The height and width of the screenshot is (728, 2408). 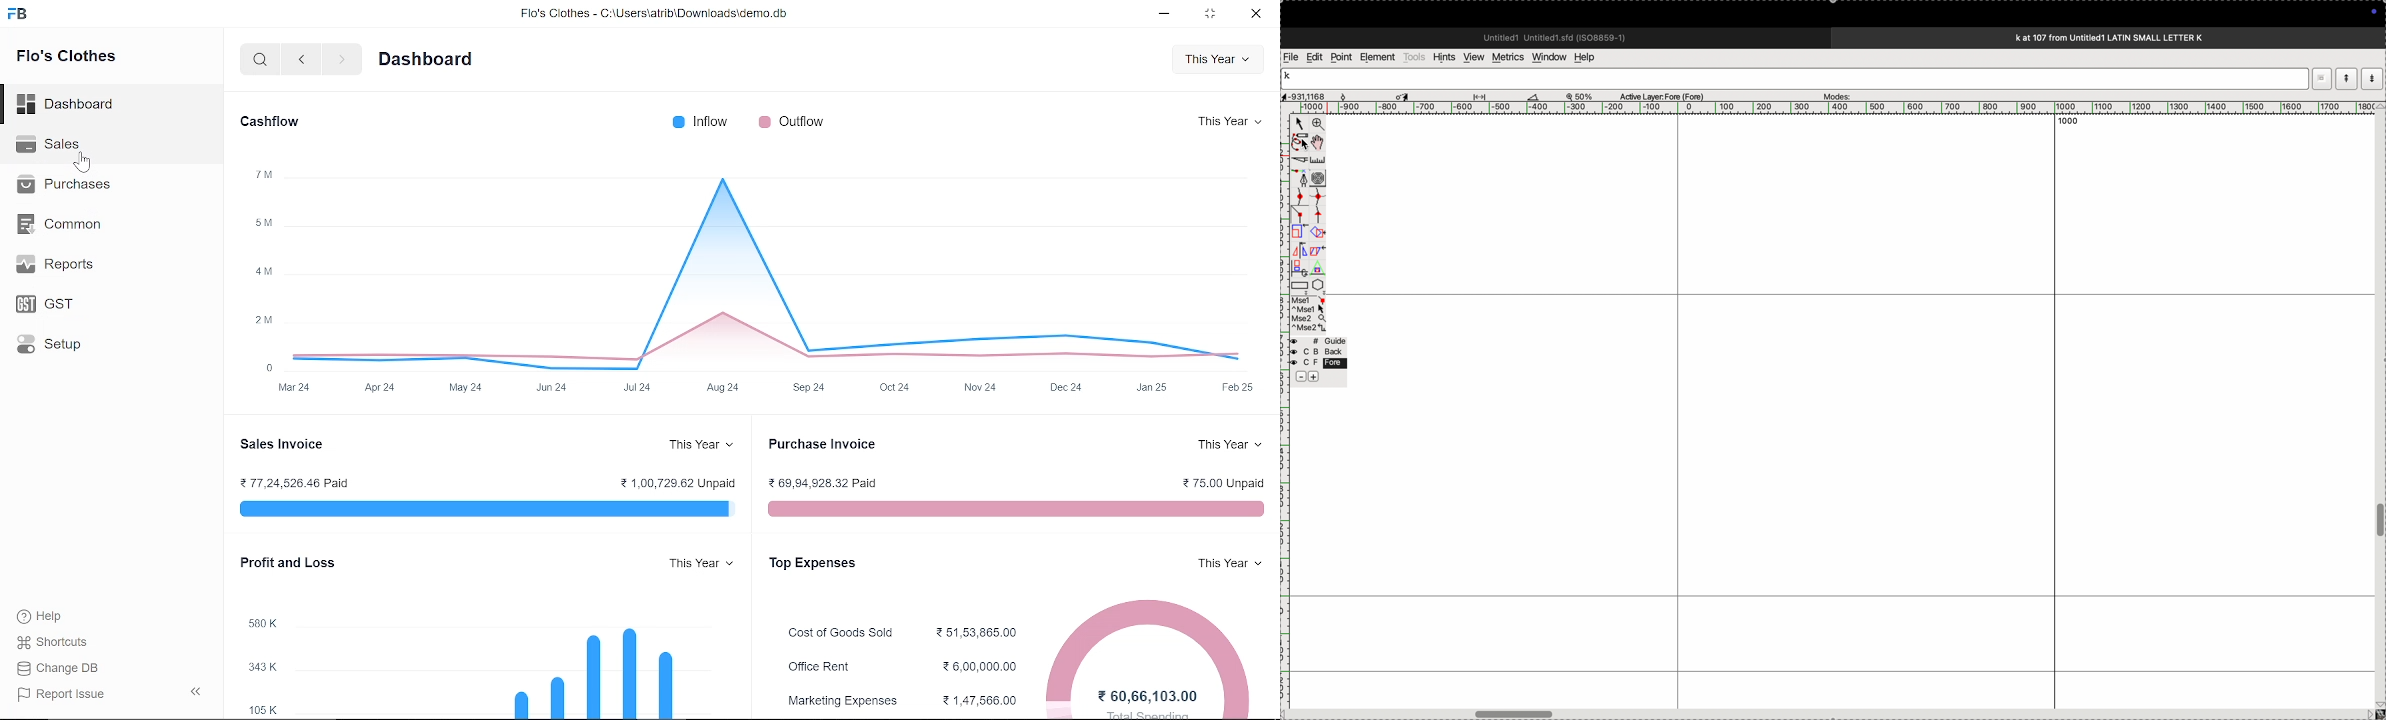 I want to click on close, so click(x=1254, y=15).